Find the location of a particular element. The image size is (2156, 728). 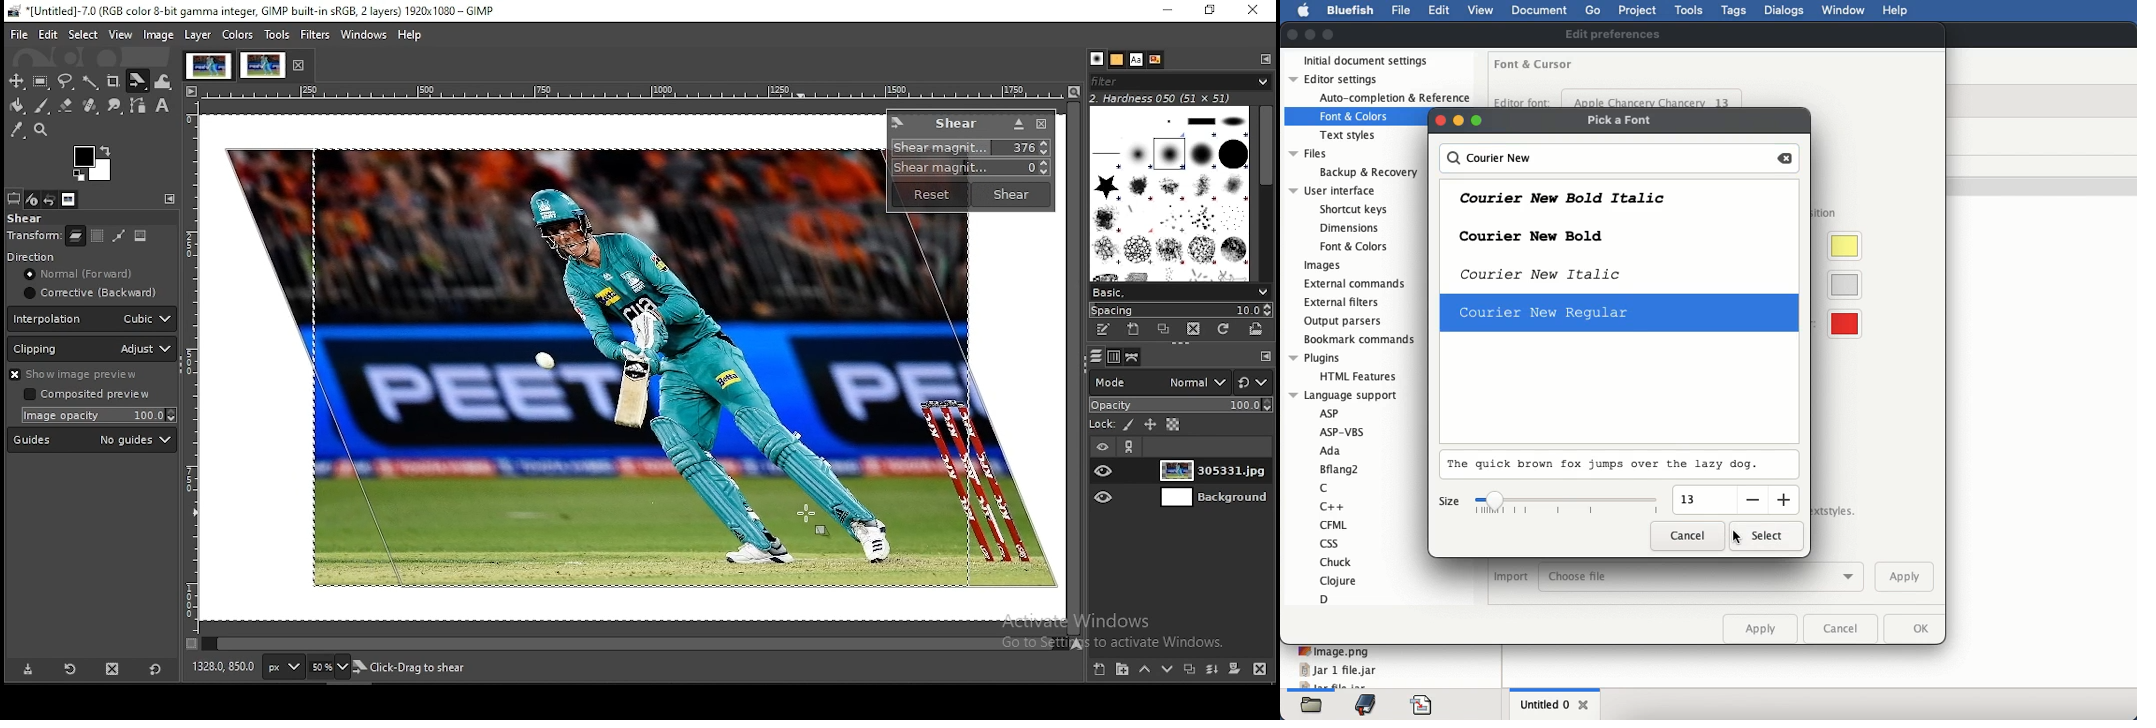

tools is located at coordinates (1690, 11).